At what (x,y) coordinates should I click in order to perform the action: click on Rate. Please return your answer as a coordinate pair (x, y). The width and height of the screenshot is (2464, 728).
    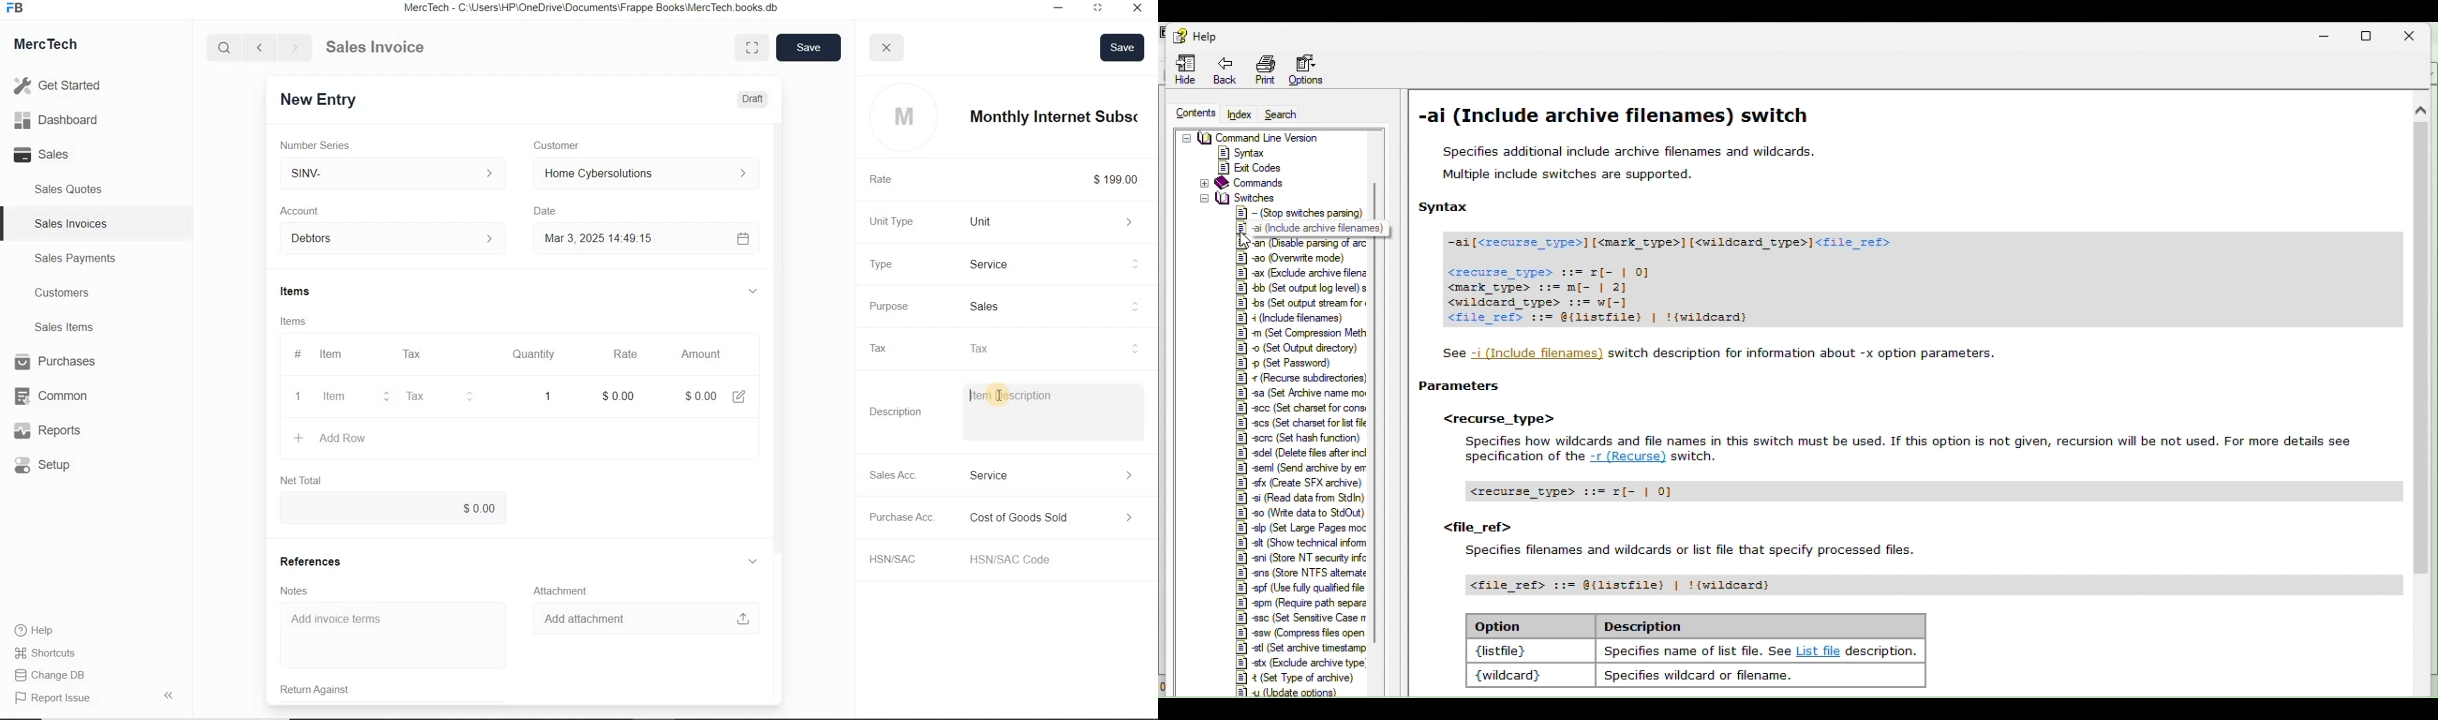
    Looking at the image, I should click on (878, 180).